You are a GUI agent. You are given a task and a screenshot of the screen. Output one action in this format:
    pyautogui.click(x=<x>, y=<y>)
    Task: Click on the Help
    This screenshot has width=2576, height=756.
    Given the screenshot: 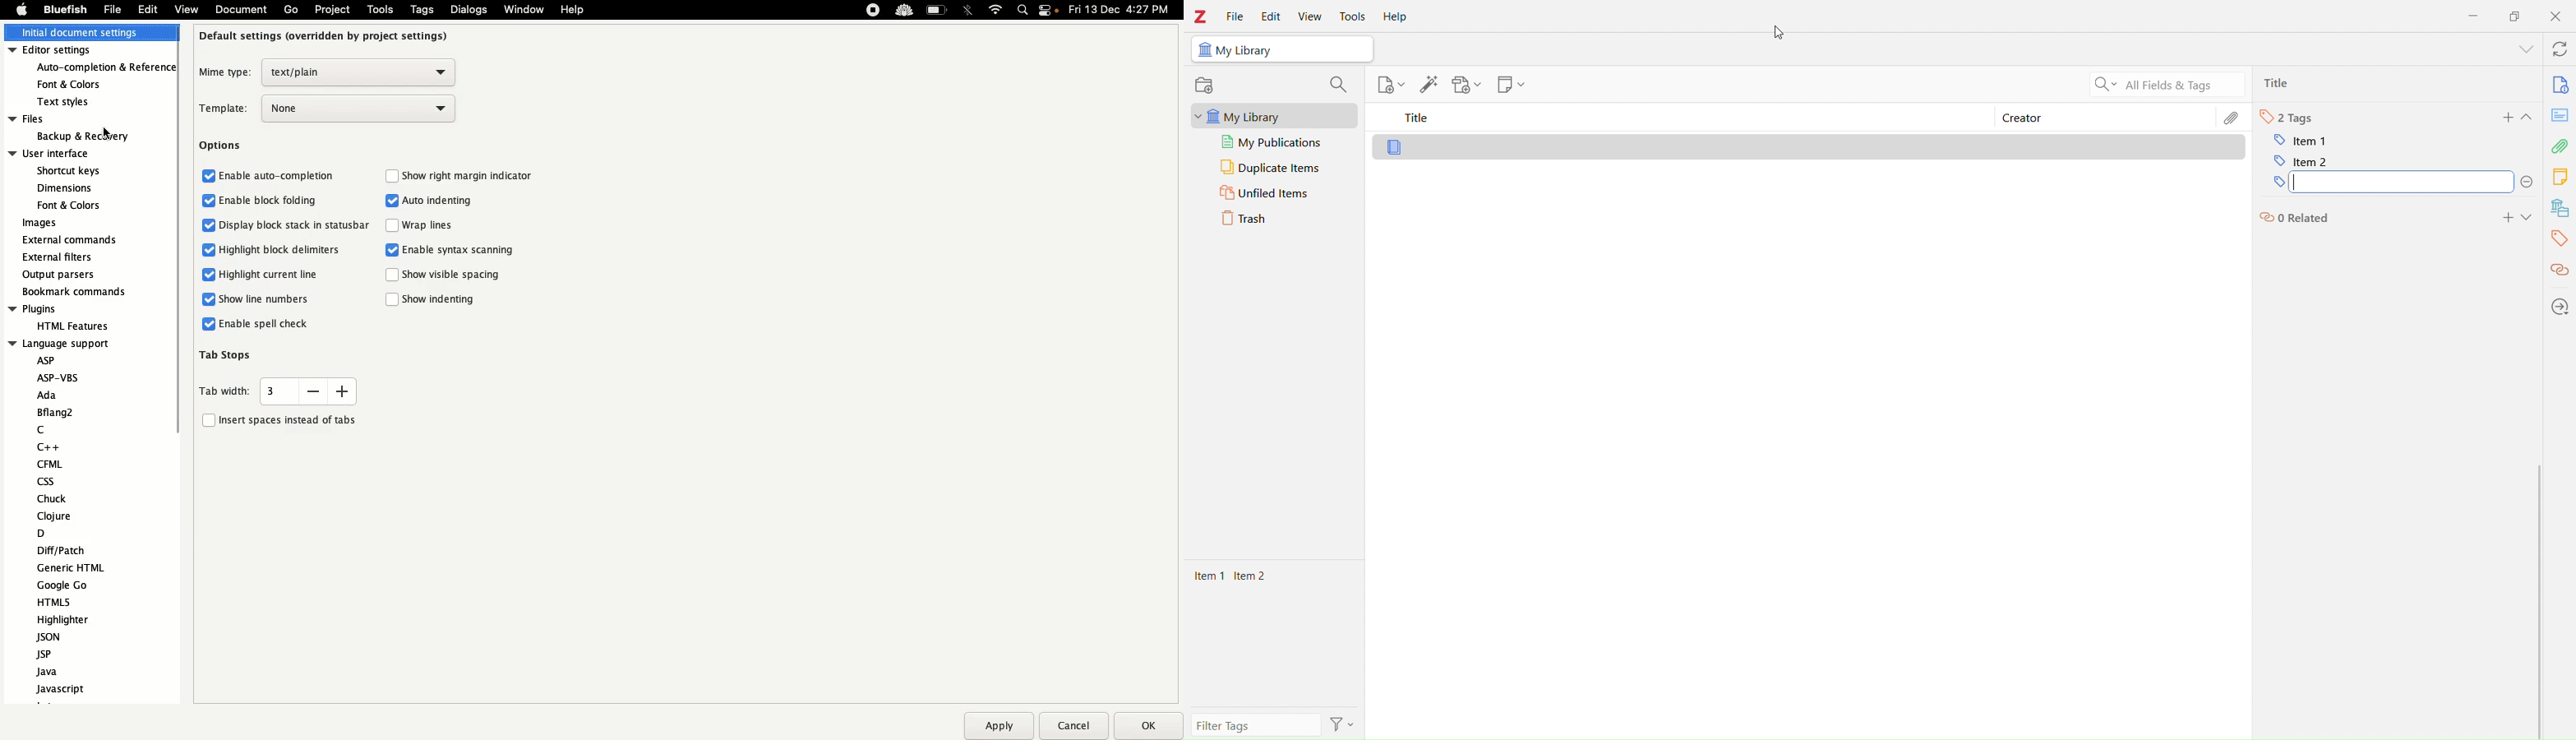 What is the action you would take?
    pyautogui.click(x=571, y=11)
    